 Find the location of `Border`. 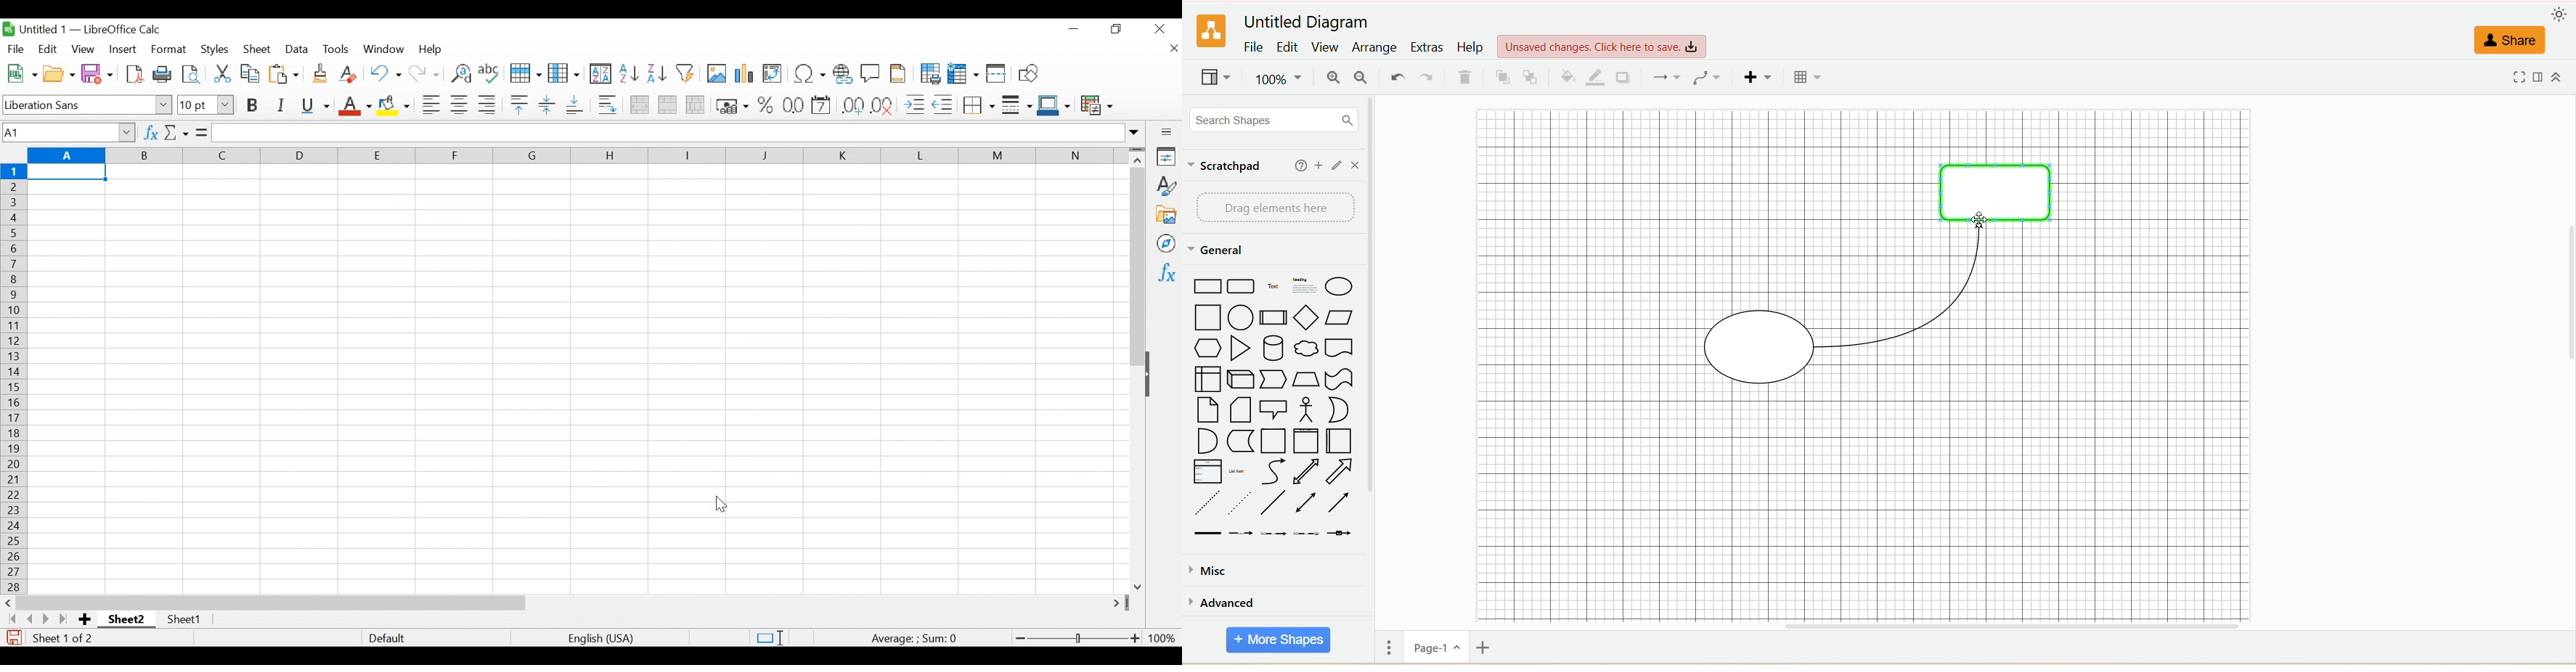

Border is located at coordinates (978, 105).